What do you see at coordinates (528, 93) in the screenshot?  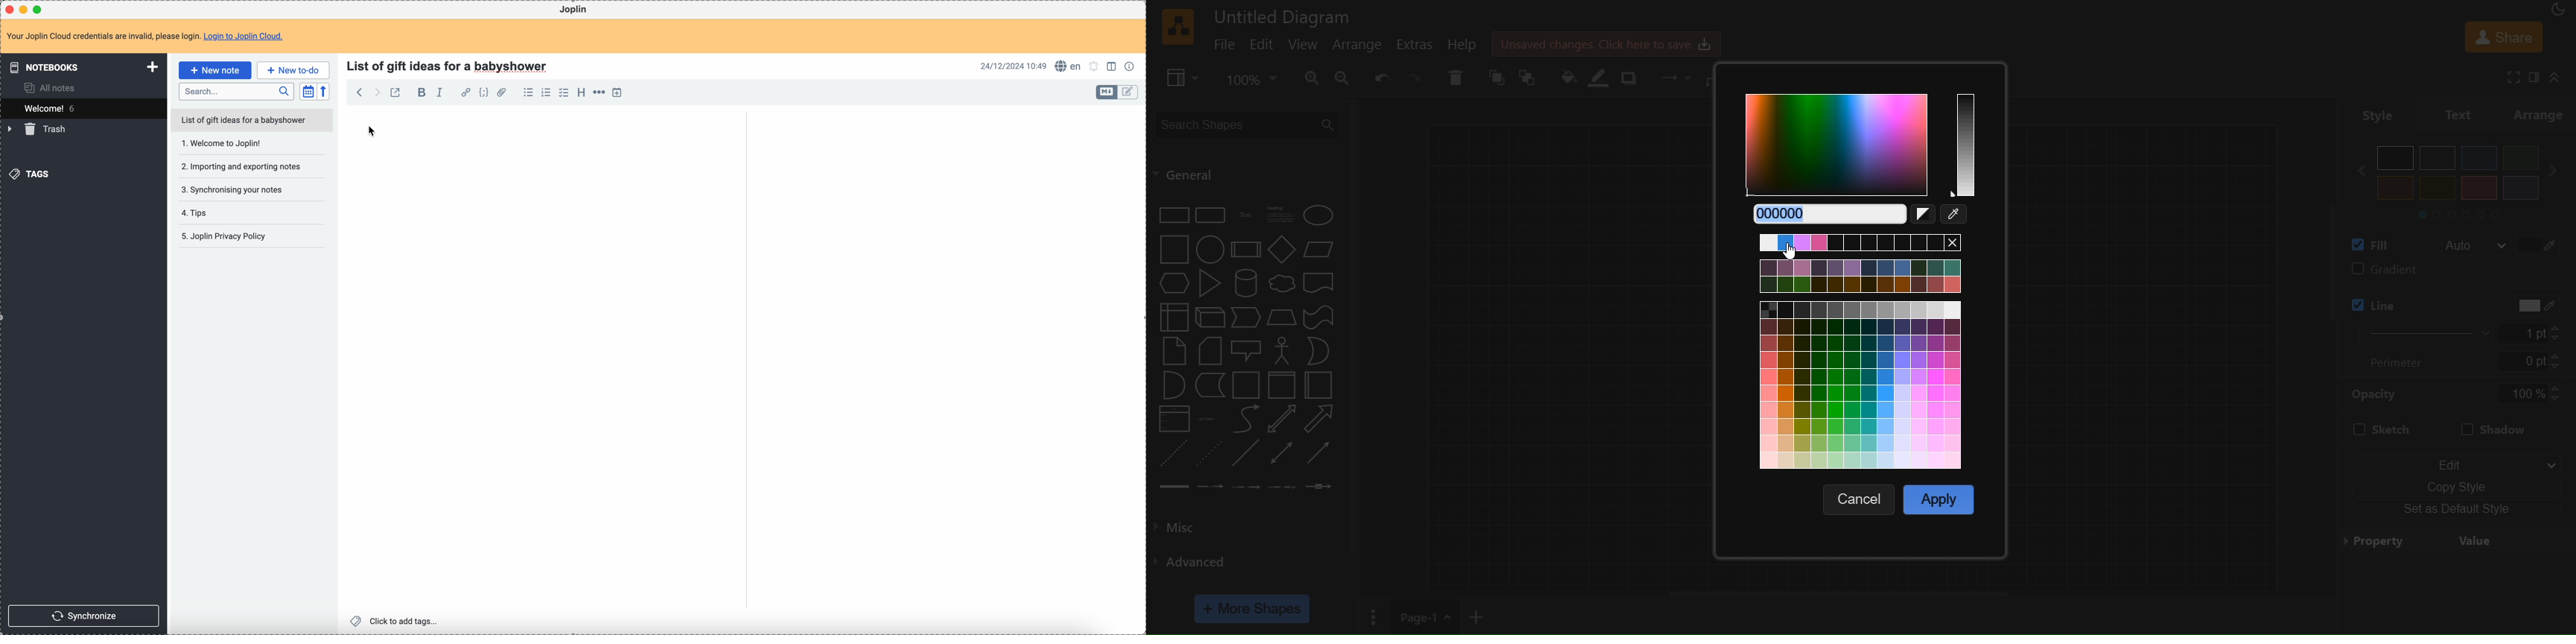 I see `bulleted list` at bounding box center [528, 93].